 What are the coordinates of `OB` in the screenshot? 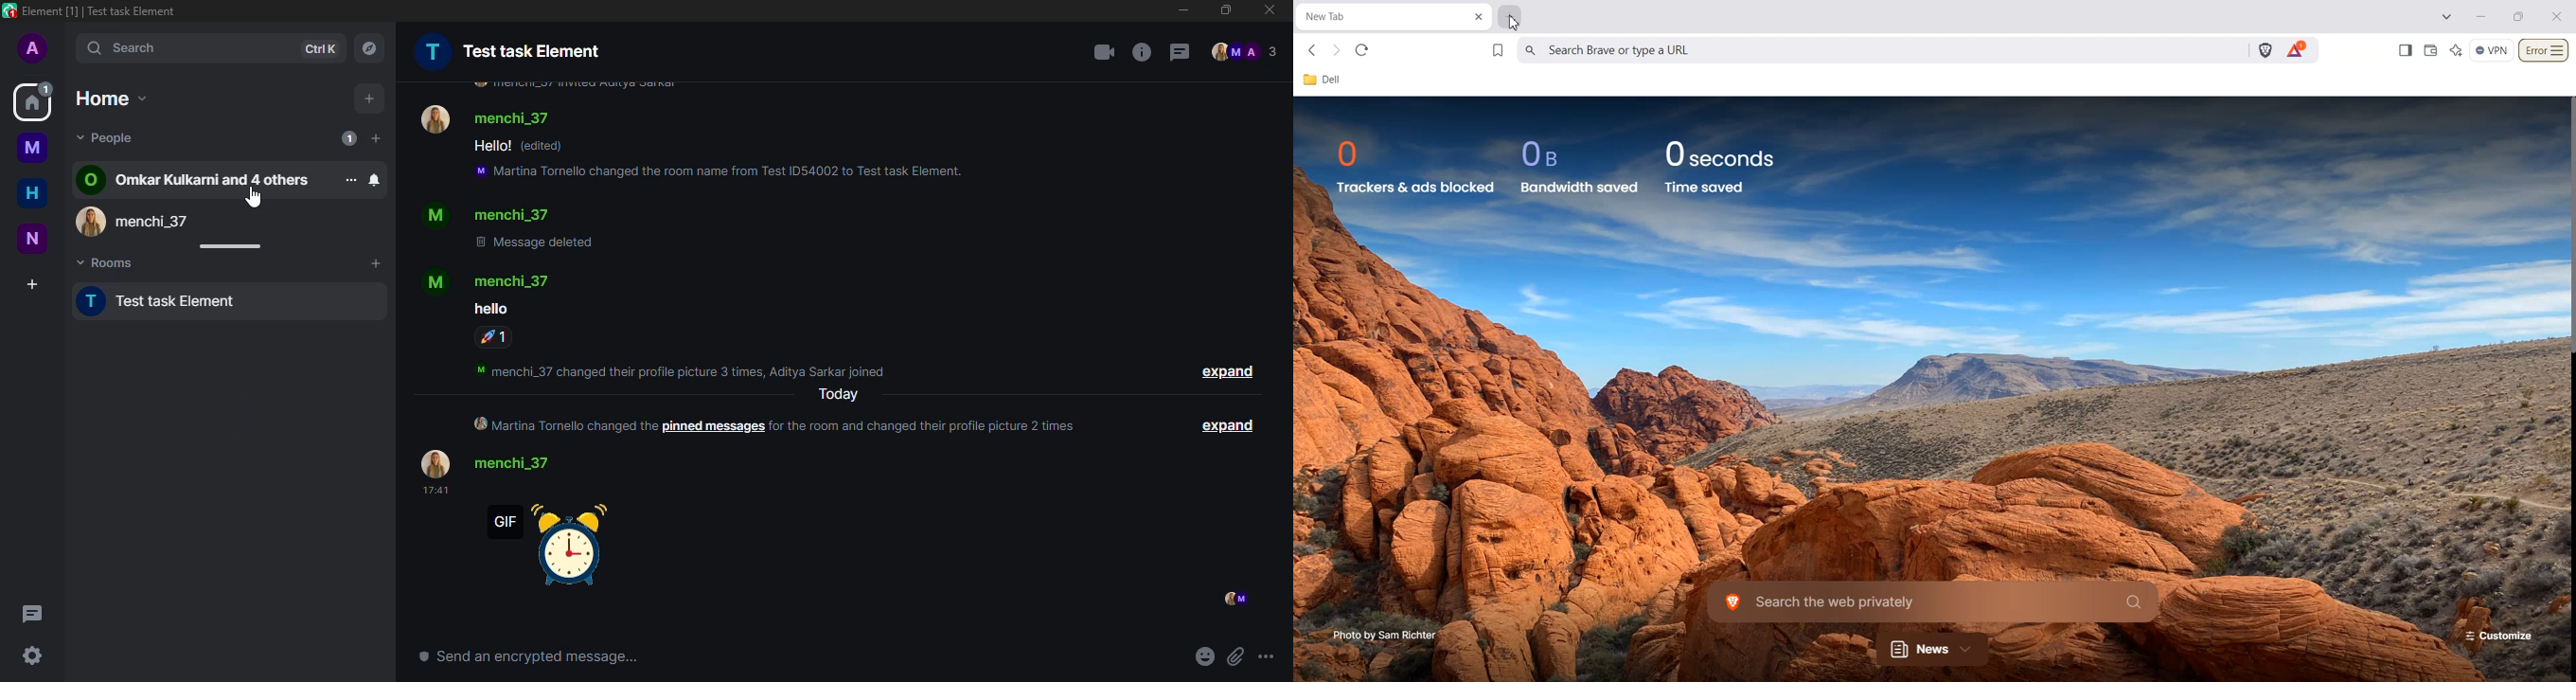 It's located at (1548, 154).